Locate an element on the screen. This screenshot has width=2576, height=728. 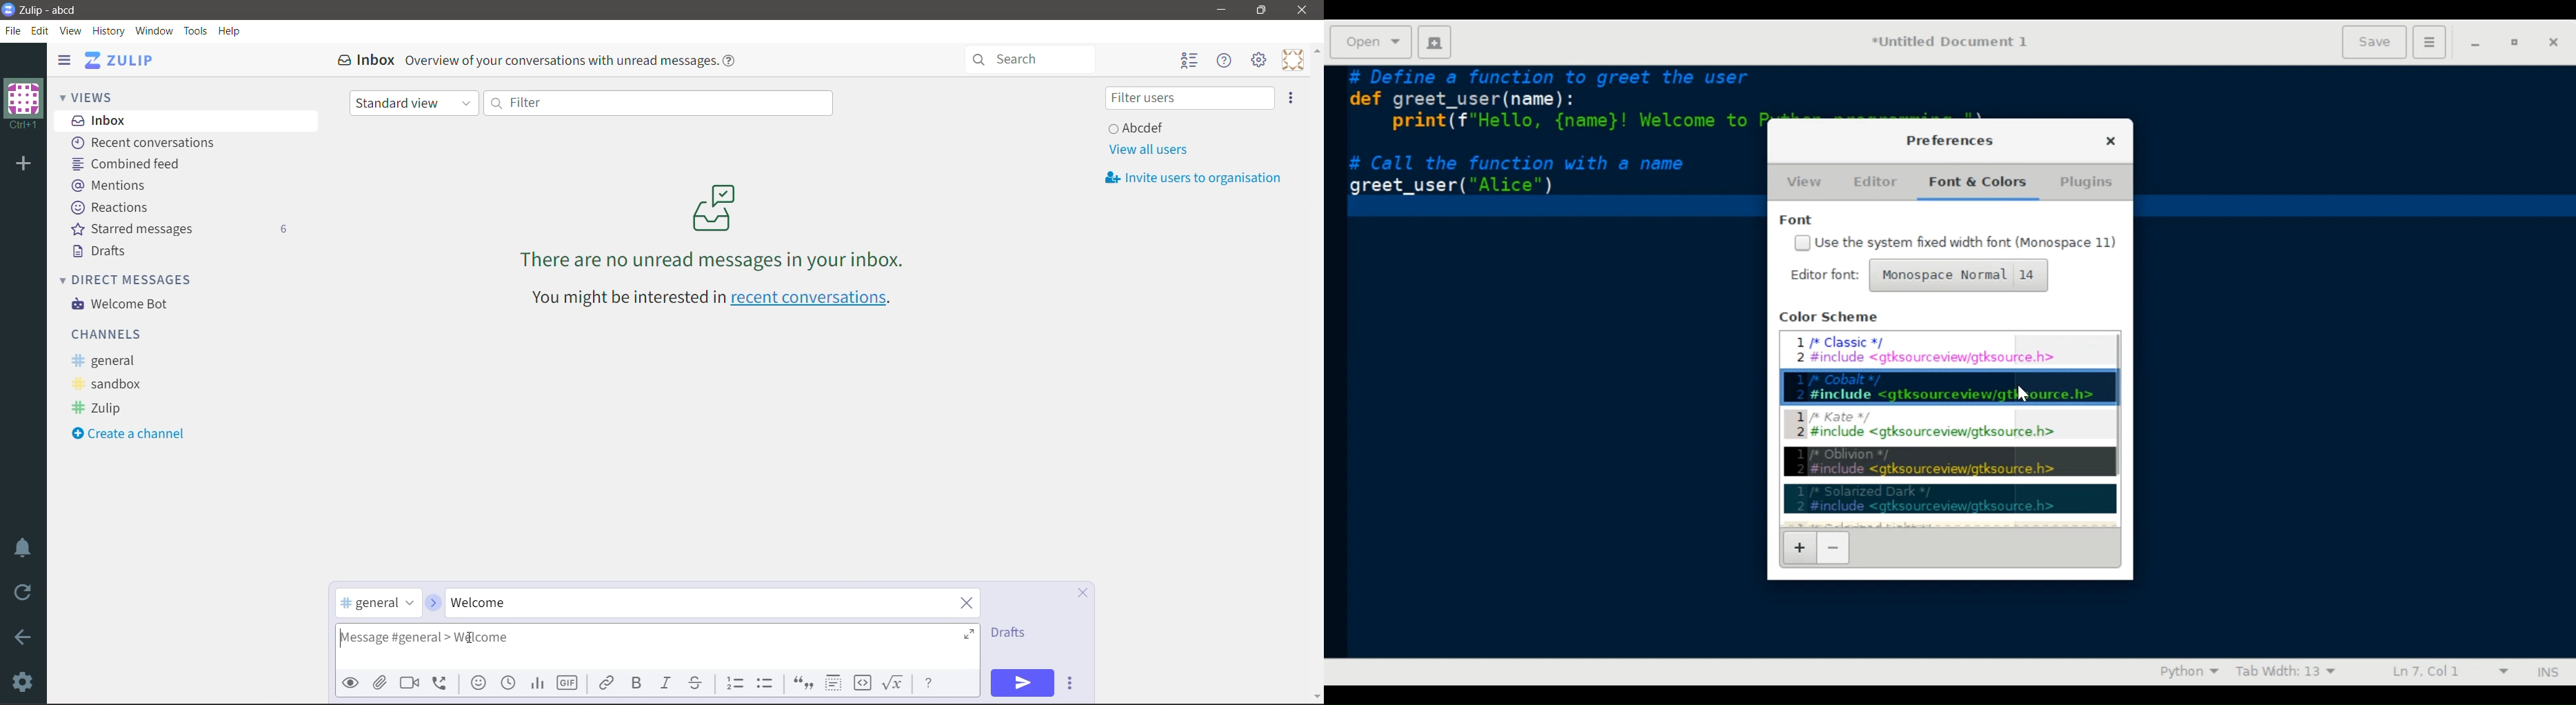
Reactions is located at coordinates (112, 208).